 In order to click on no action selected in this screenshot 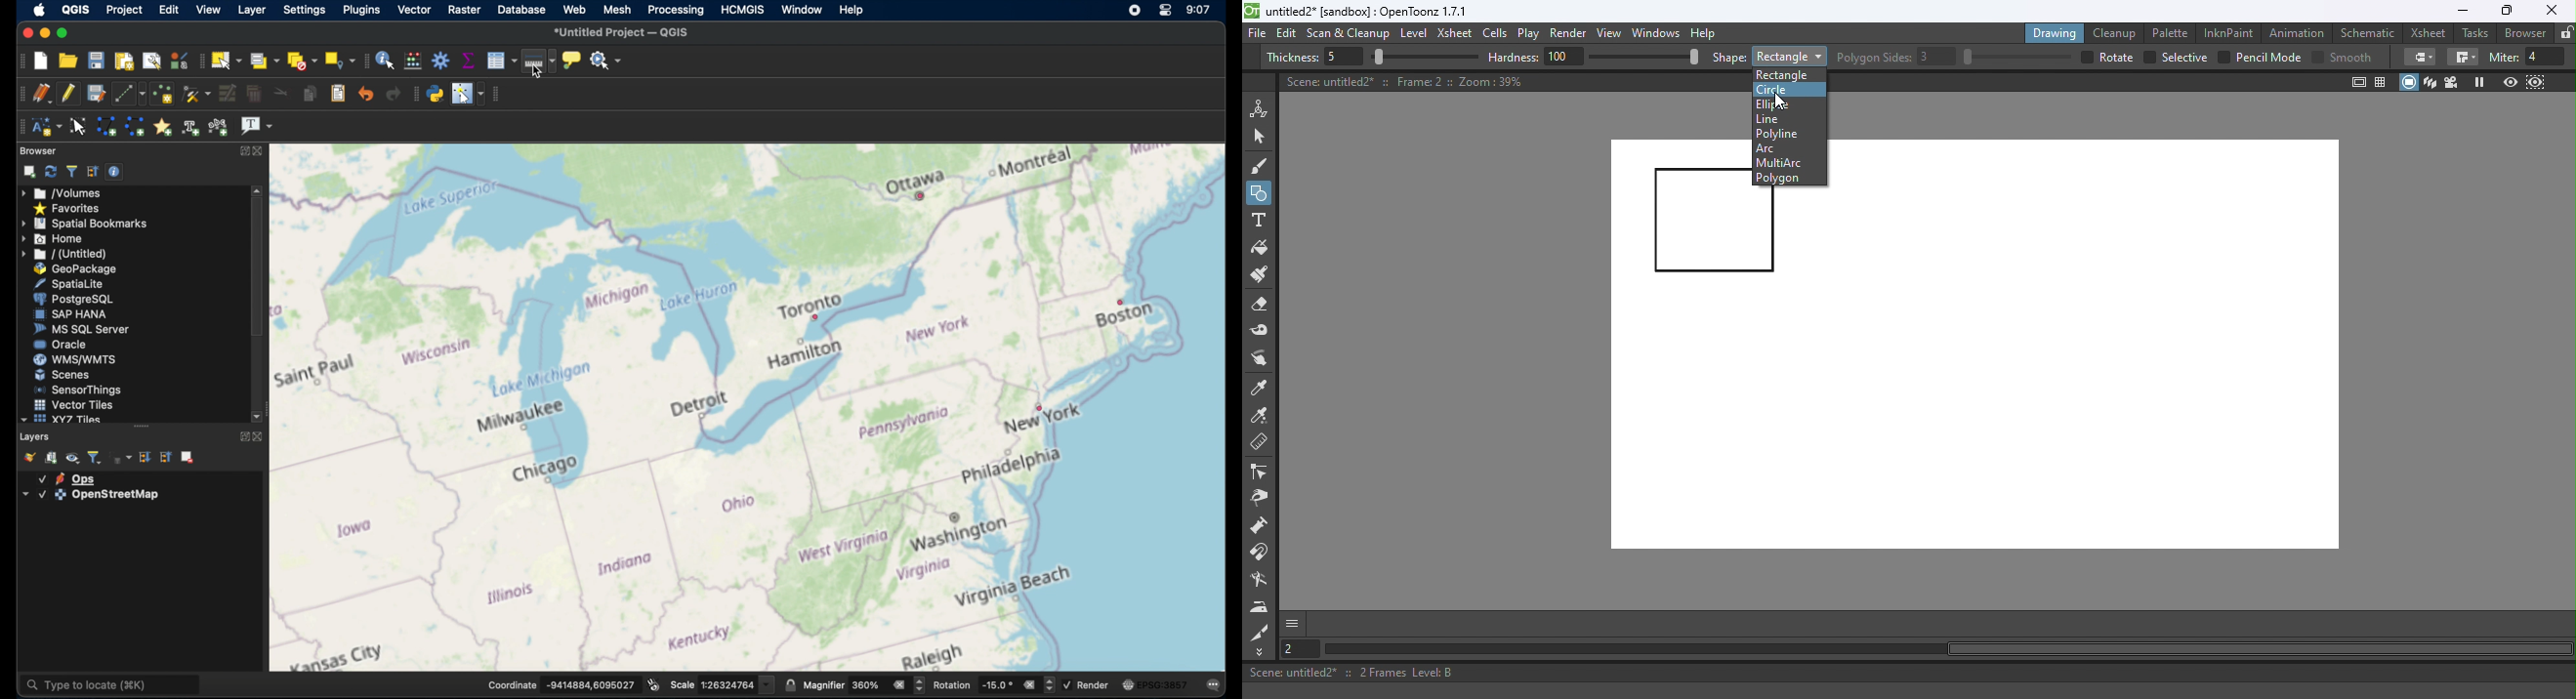, I will do `click(607, 59)`.